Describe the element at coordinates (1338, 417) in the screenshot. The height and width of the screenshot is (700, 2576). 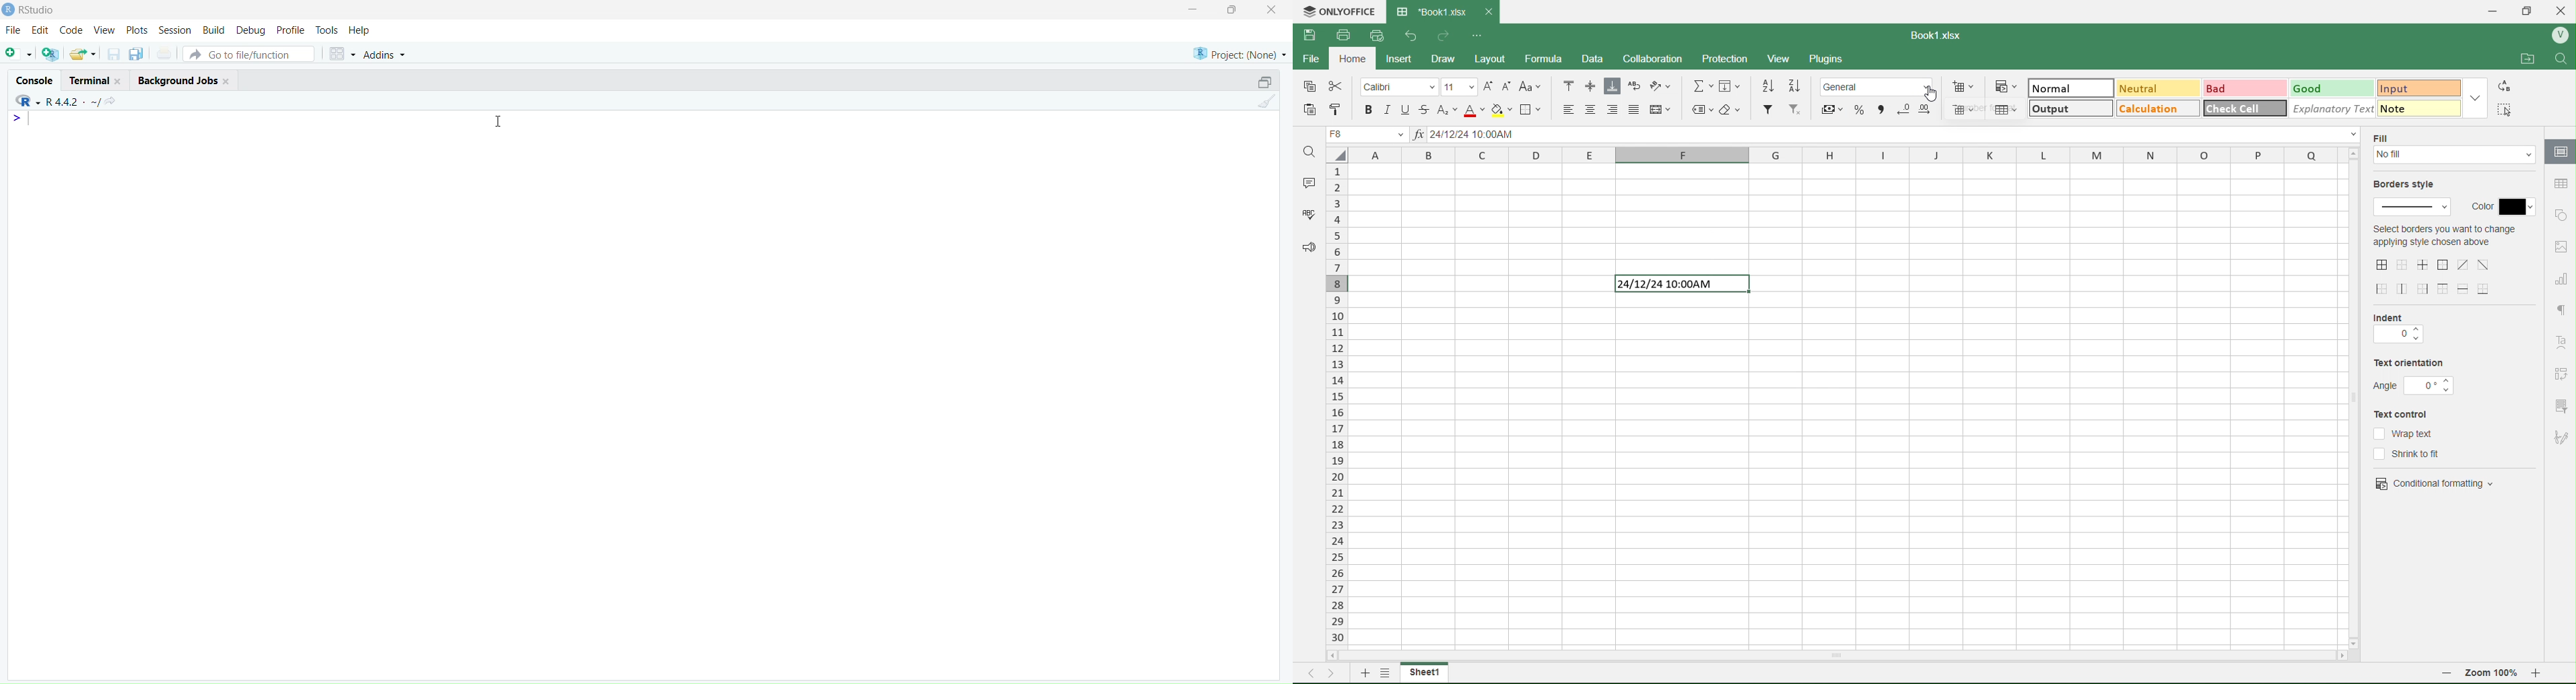
I see `Rows Number` at that location.